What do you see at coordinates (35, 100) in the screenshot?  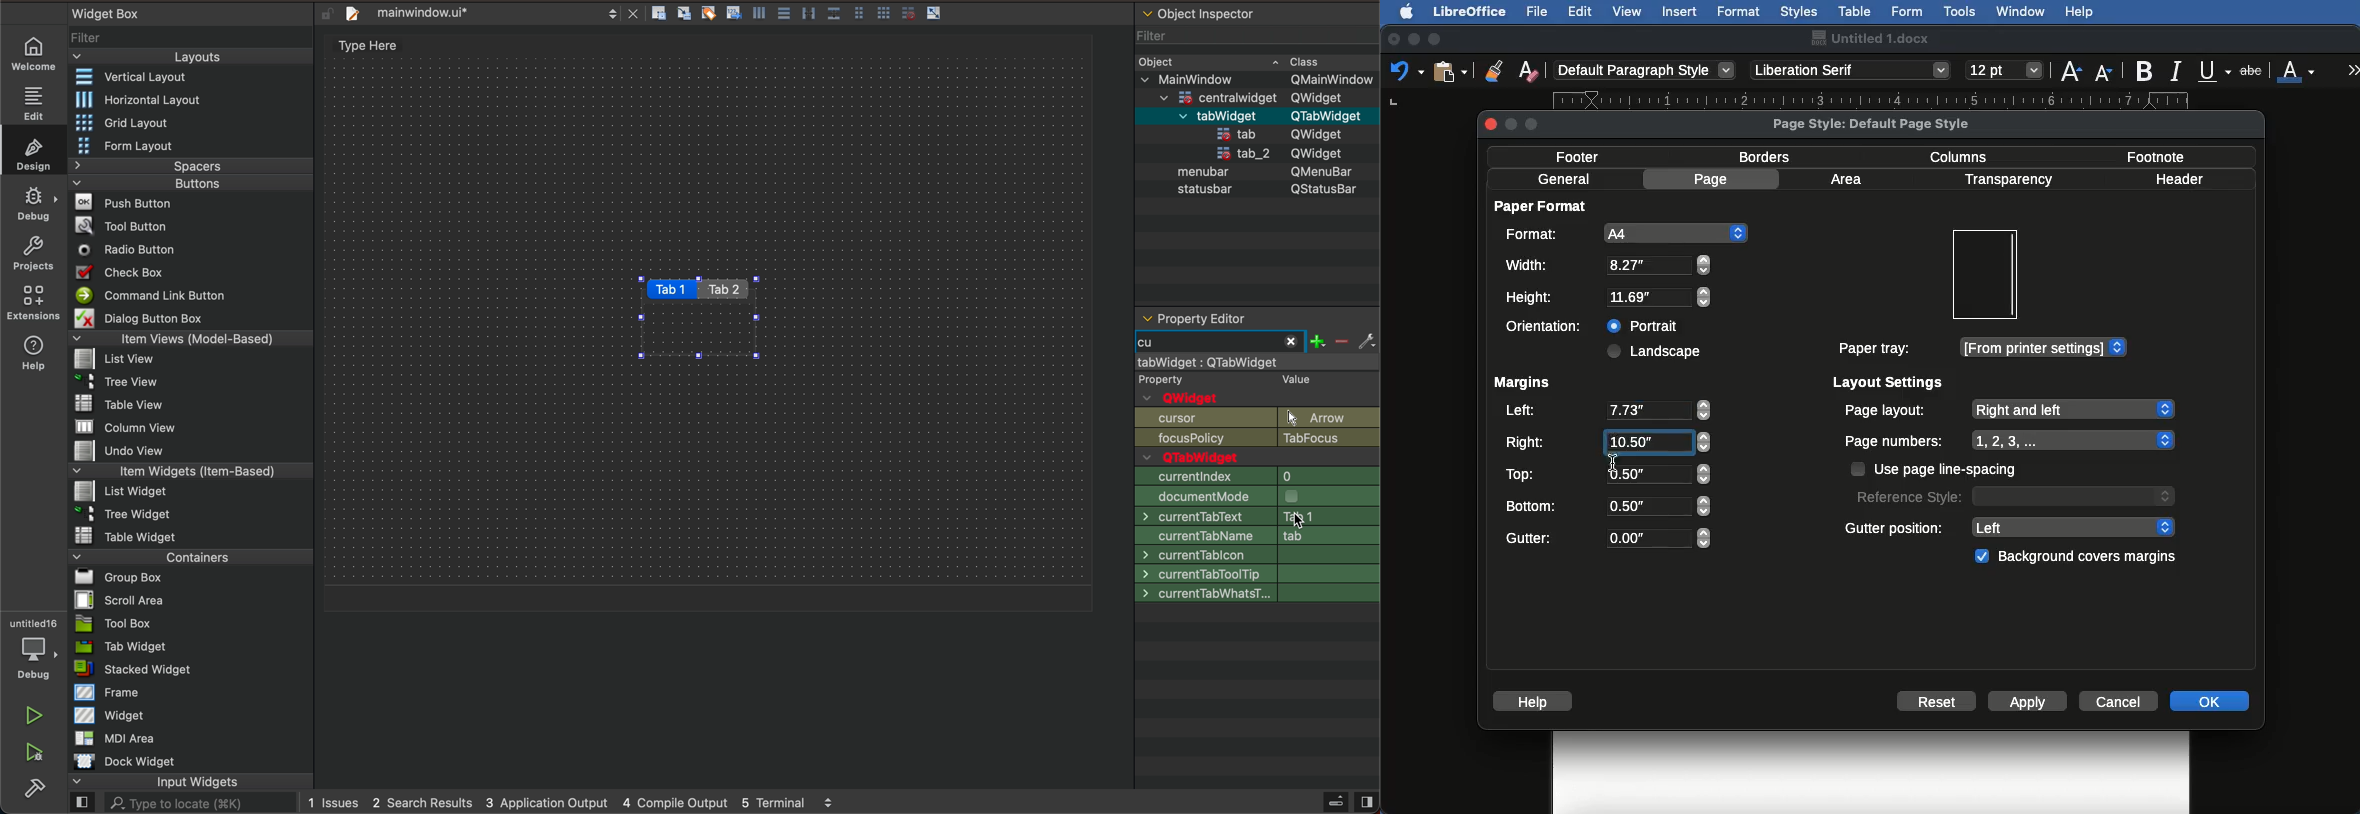 I see `edit` at bounding box center [35, 100].